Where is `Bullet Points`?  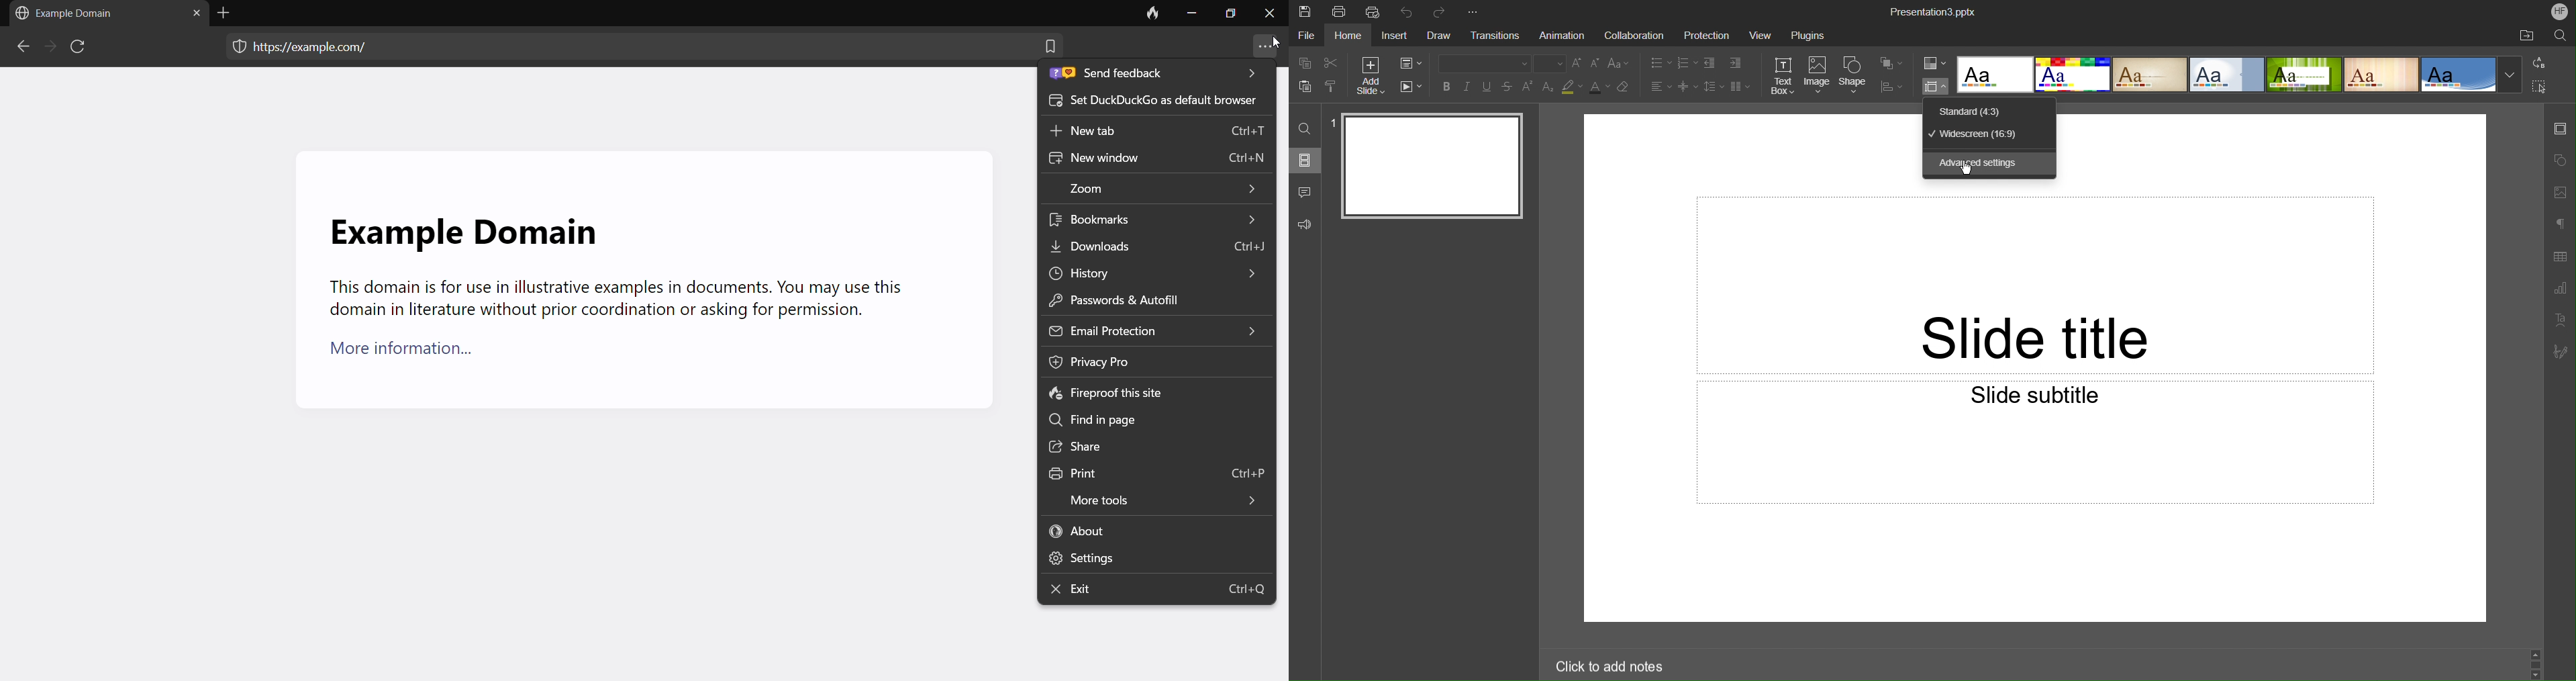 Bullet Points is located at coordinates (1659, 62).